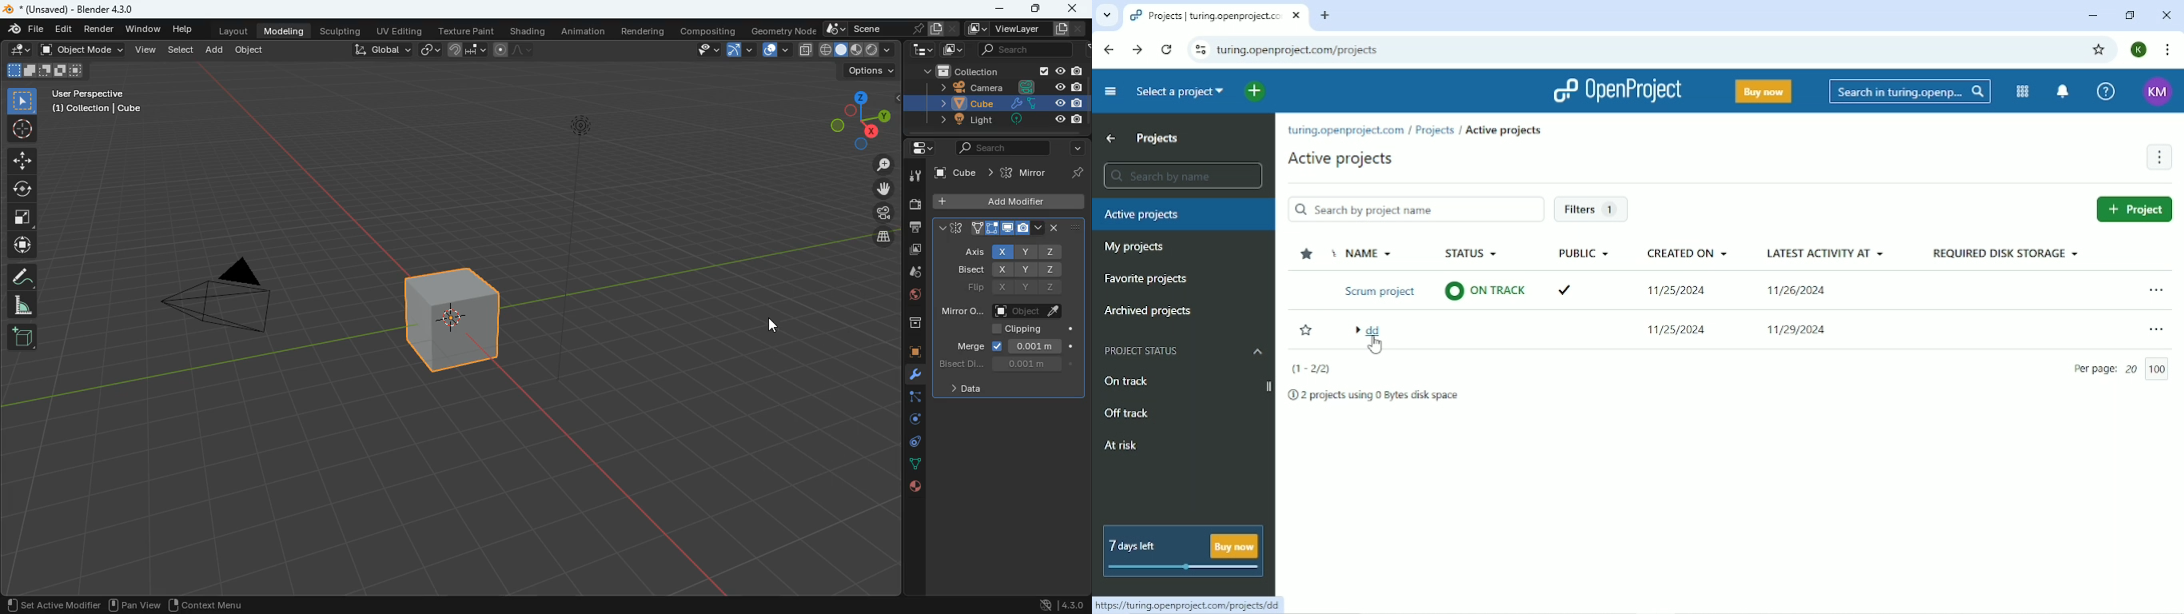 This screenshot has height=616, width=2184. What do you see at coordinates (1675, 330) in the screenshot?
I see `date` at bounding box center [1675, 330].